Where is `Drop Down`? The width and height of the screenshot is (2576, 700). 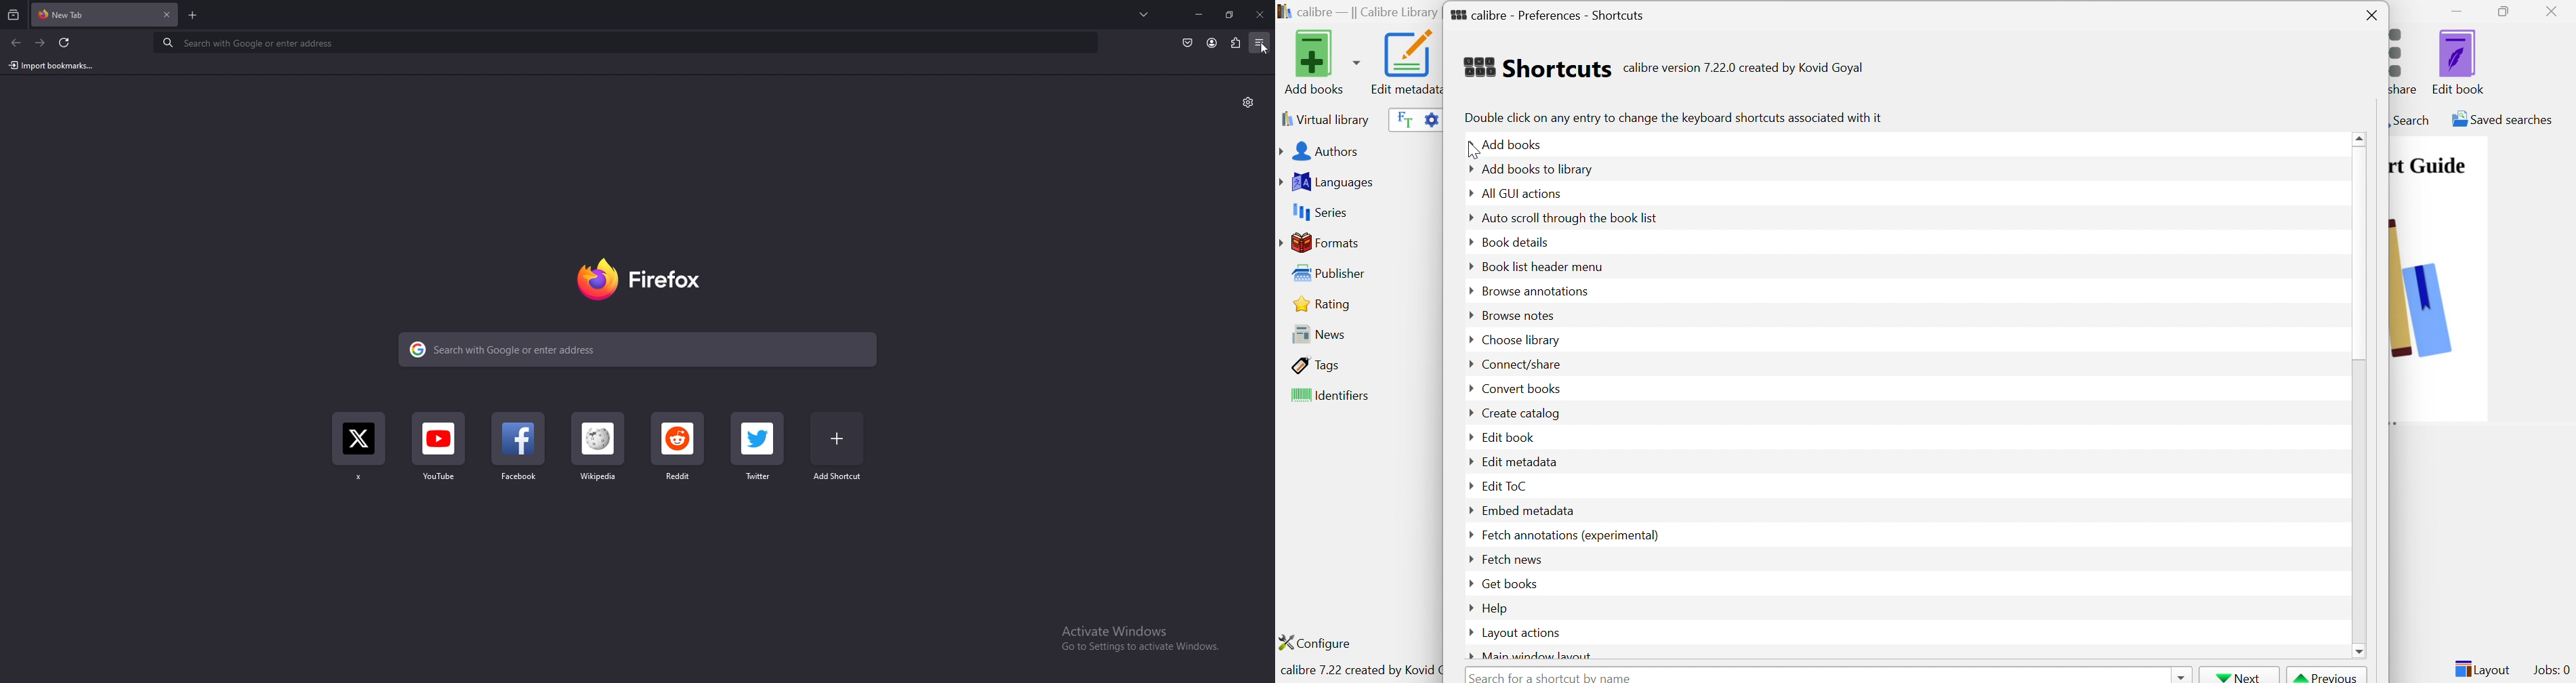
Drop Down is located at coordinates (1468, 438).